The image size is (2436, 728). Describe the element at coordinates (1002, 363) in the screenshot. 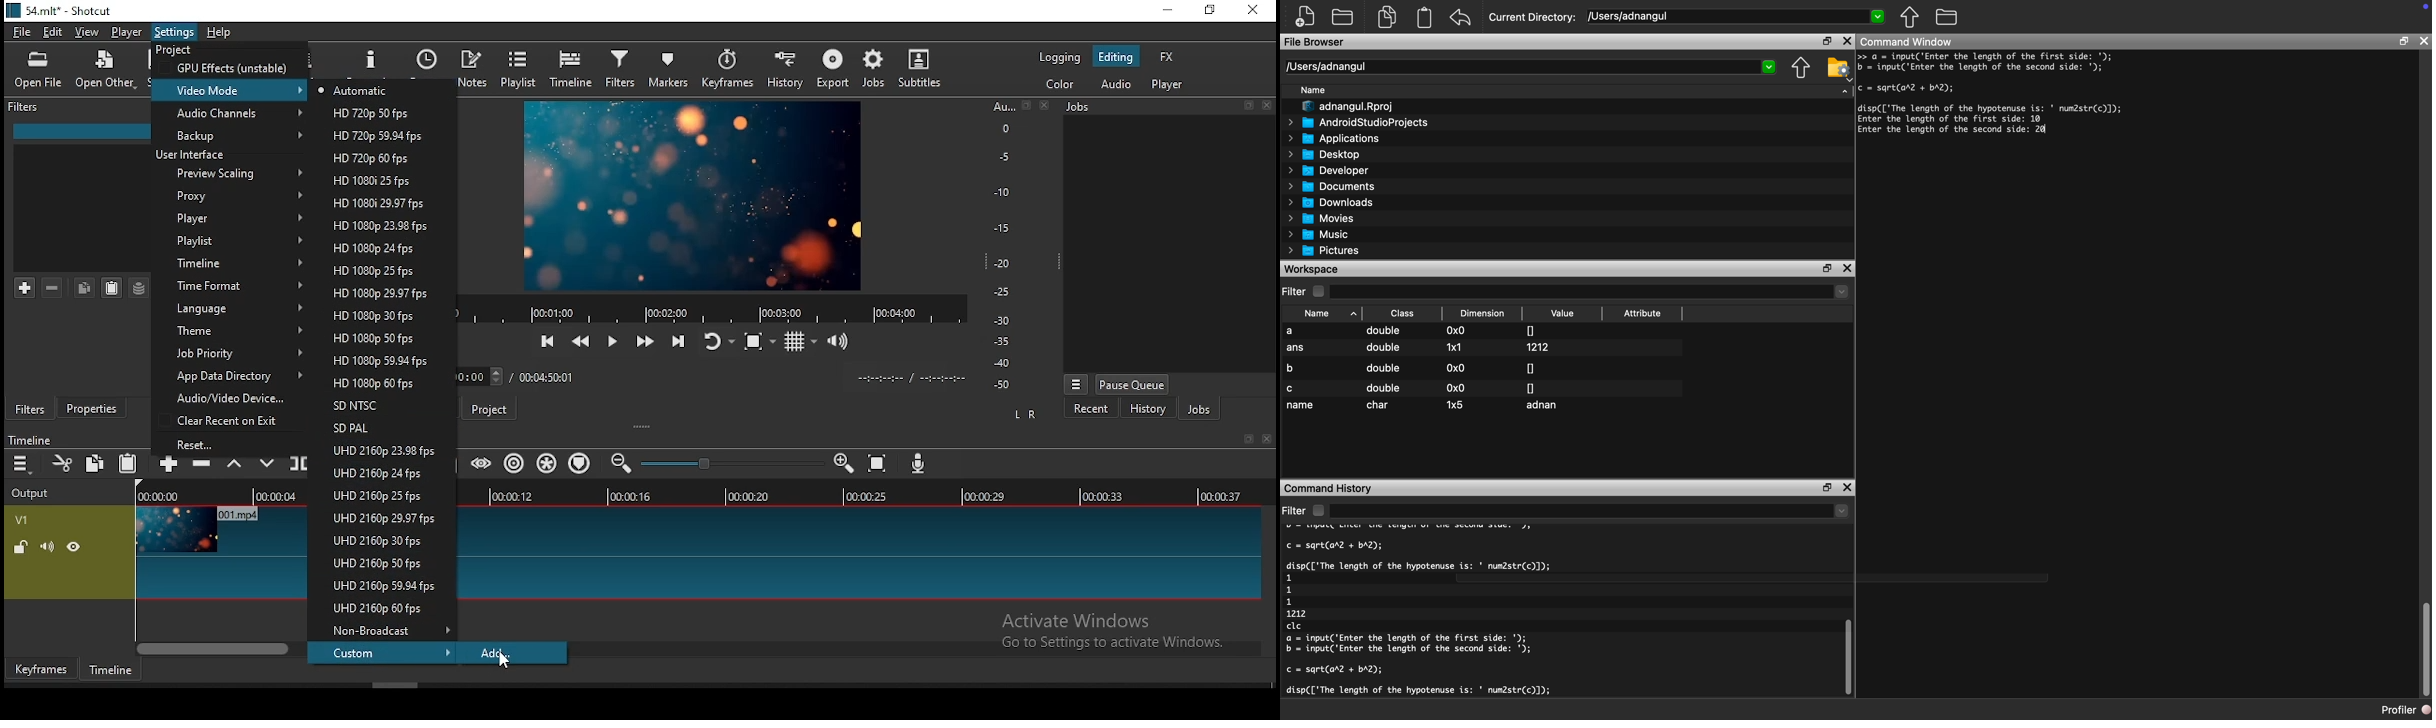

I see `-40` at that location.